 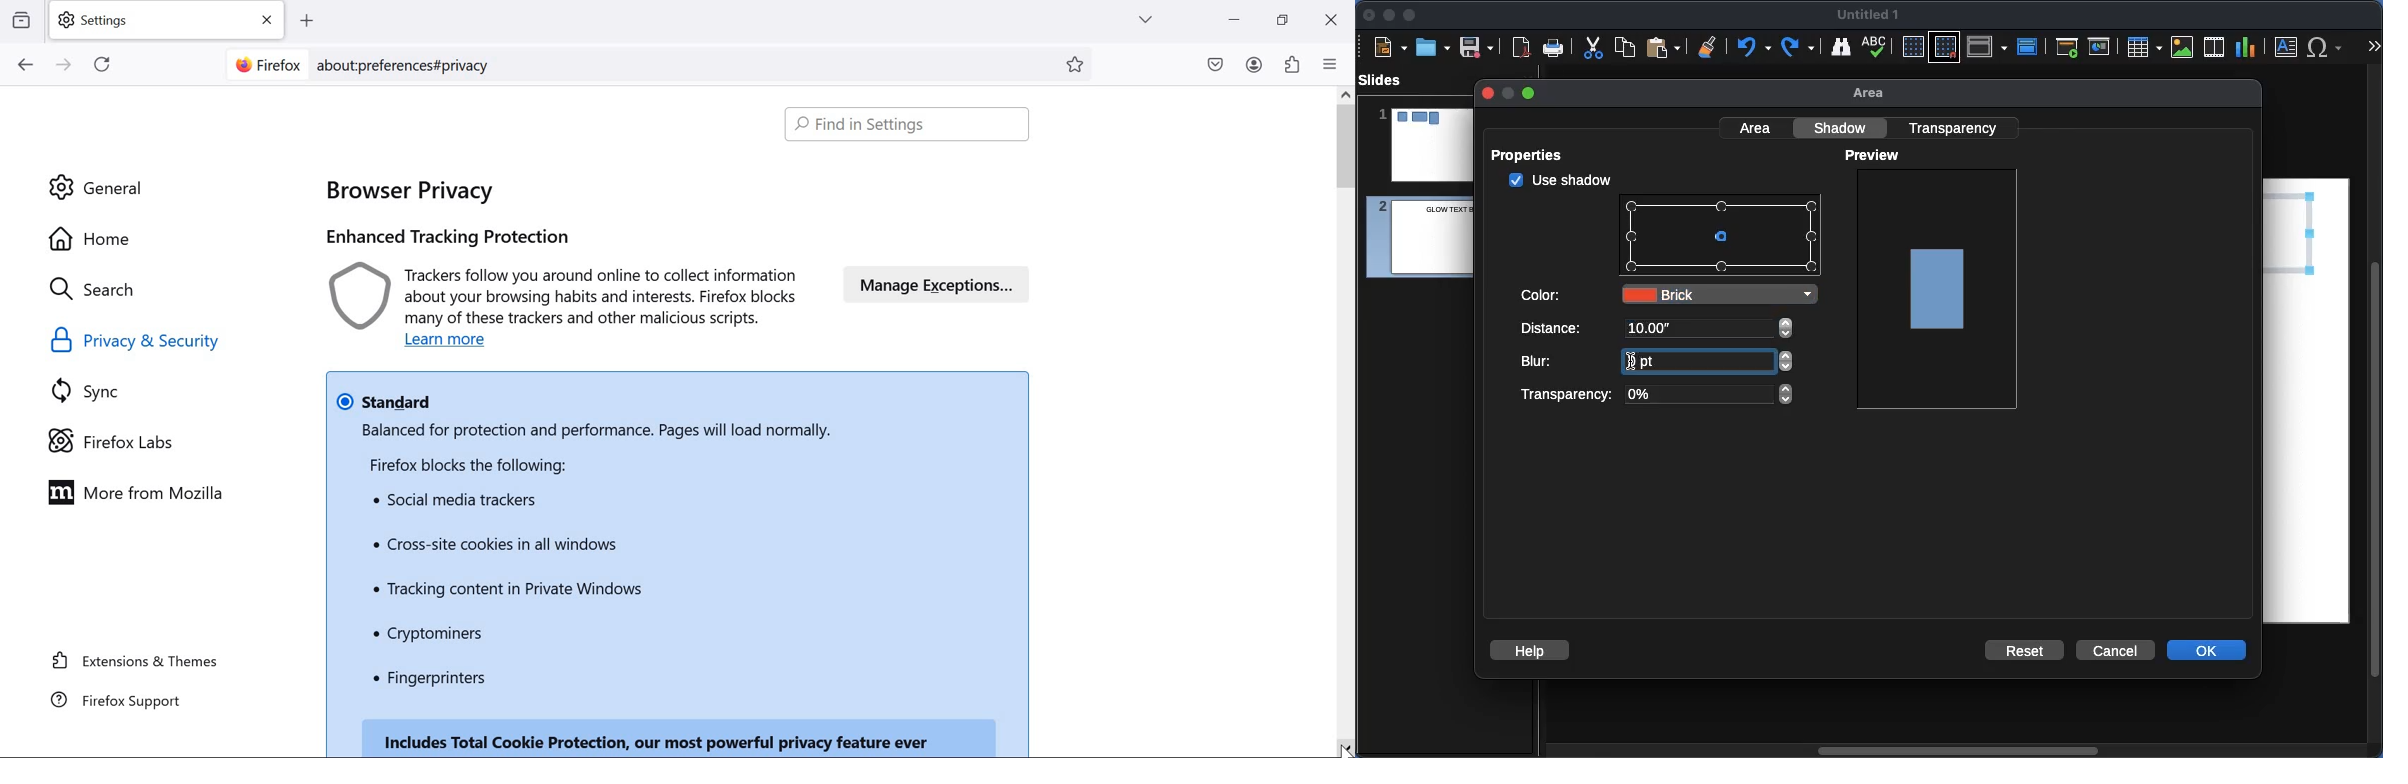 I want to click on Audio or video, so click(x=2215, y=47).